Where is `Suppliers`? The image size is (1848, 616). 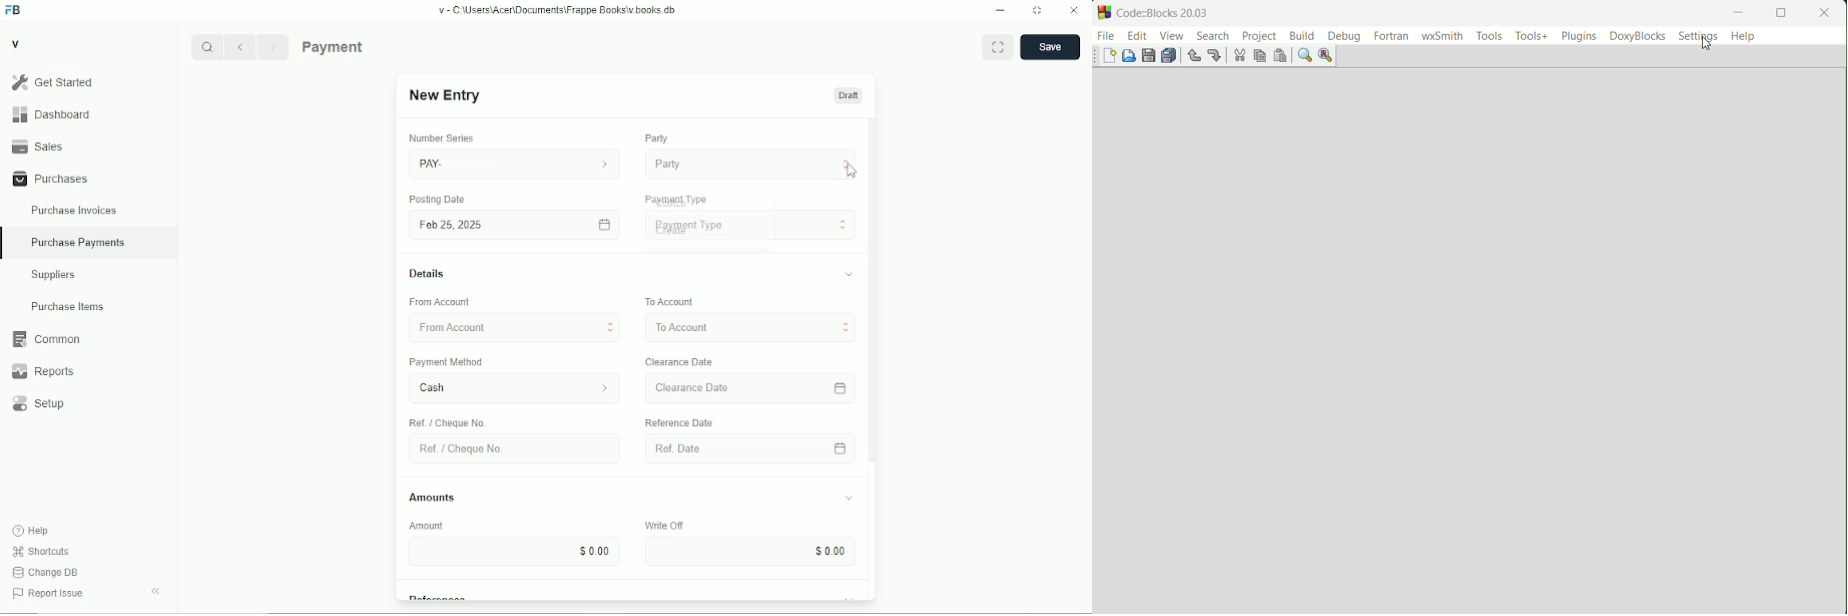 Suppliers is located at coordinates (89, 275).